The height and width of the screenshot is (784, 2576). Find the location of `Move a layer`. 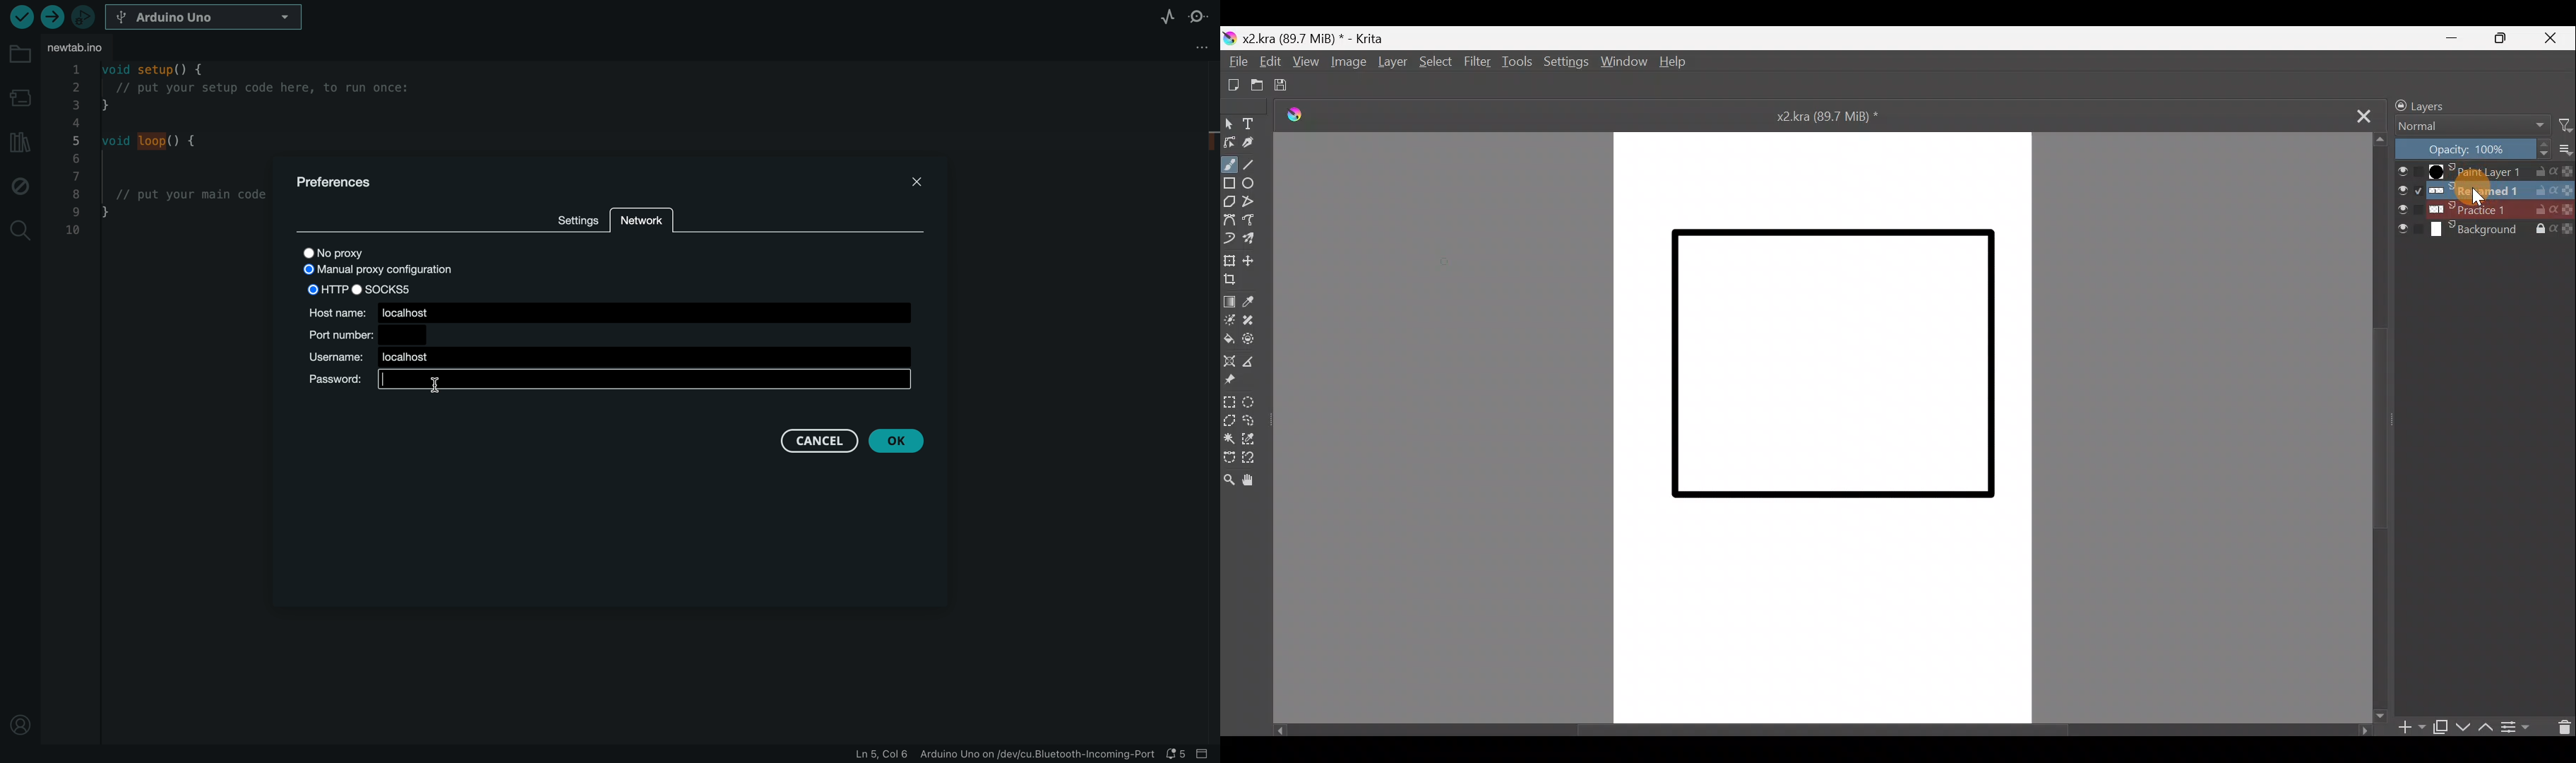

Move a layer is located at coordinates (1253, 259).